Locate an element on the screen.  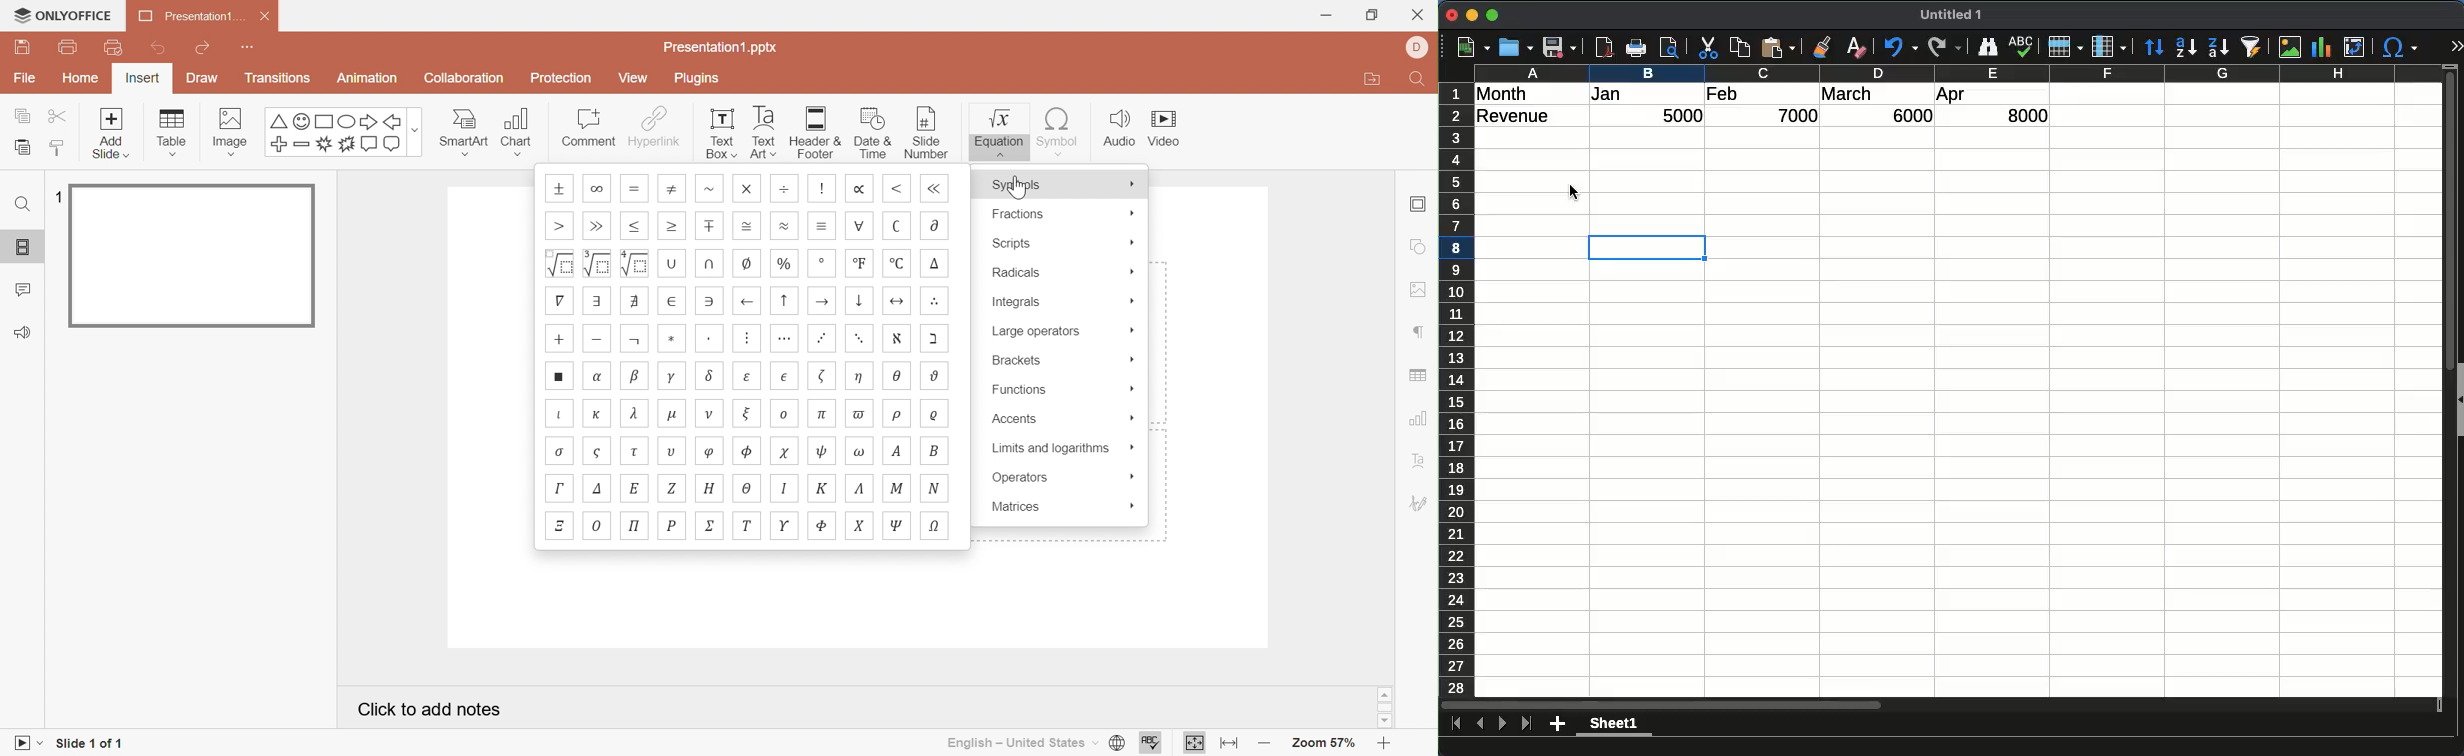
Home is located at coordinates (79, 80).